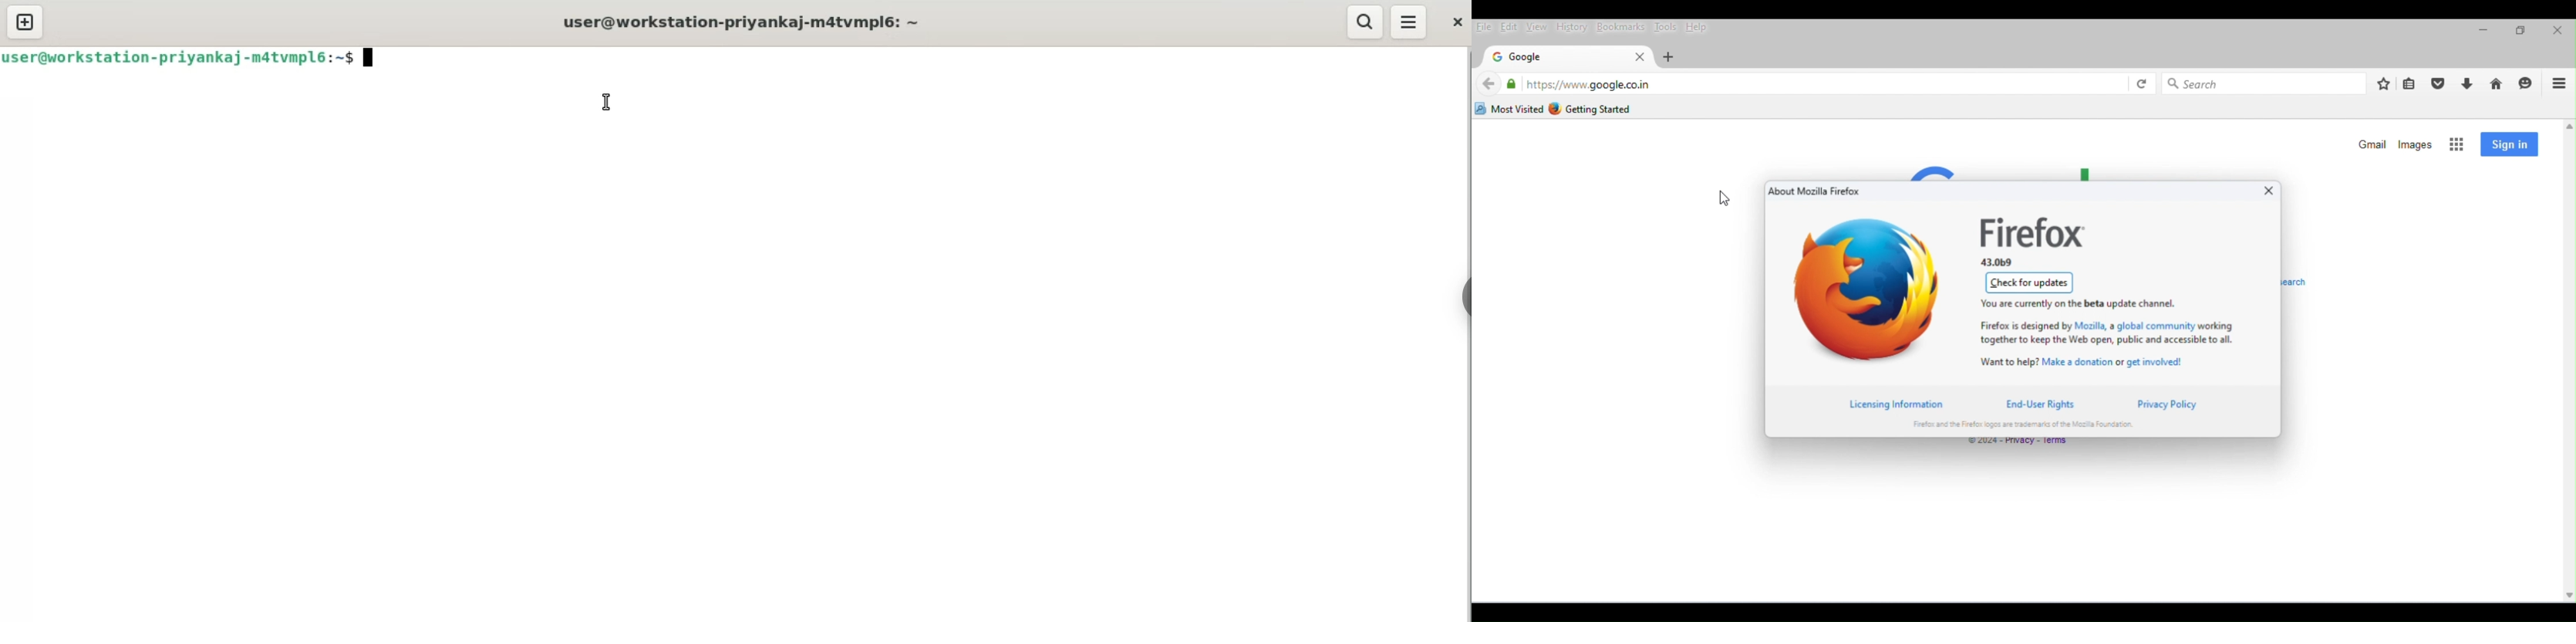  What do you see at coordinates (1588, 84) in the screenshot?
I see `web address of google home page` at bounding box center [1588, 84].